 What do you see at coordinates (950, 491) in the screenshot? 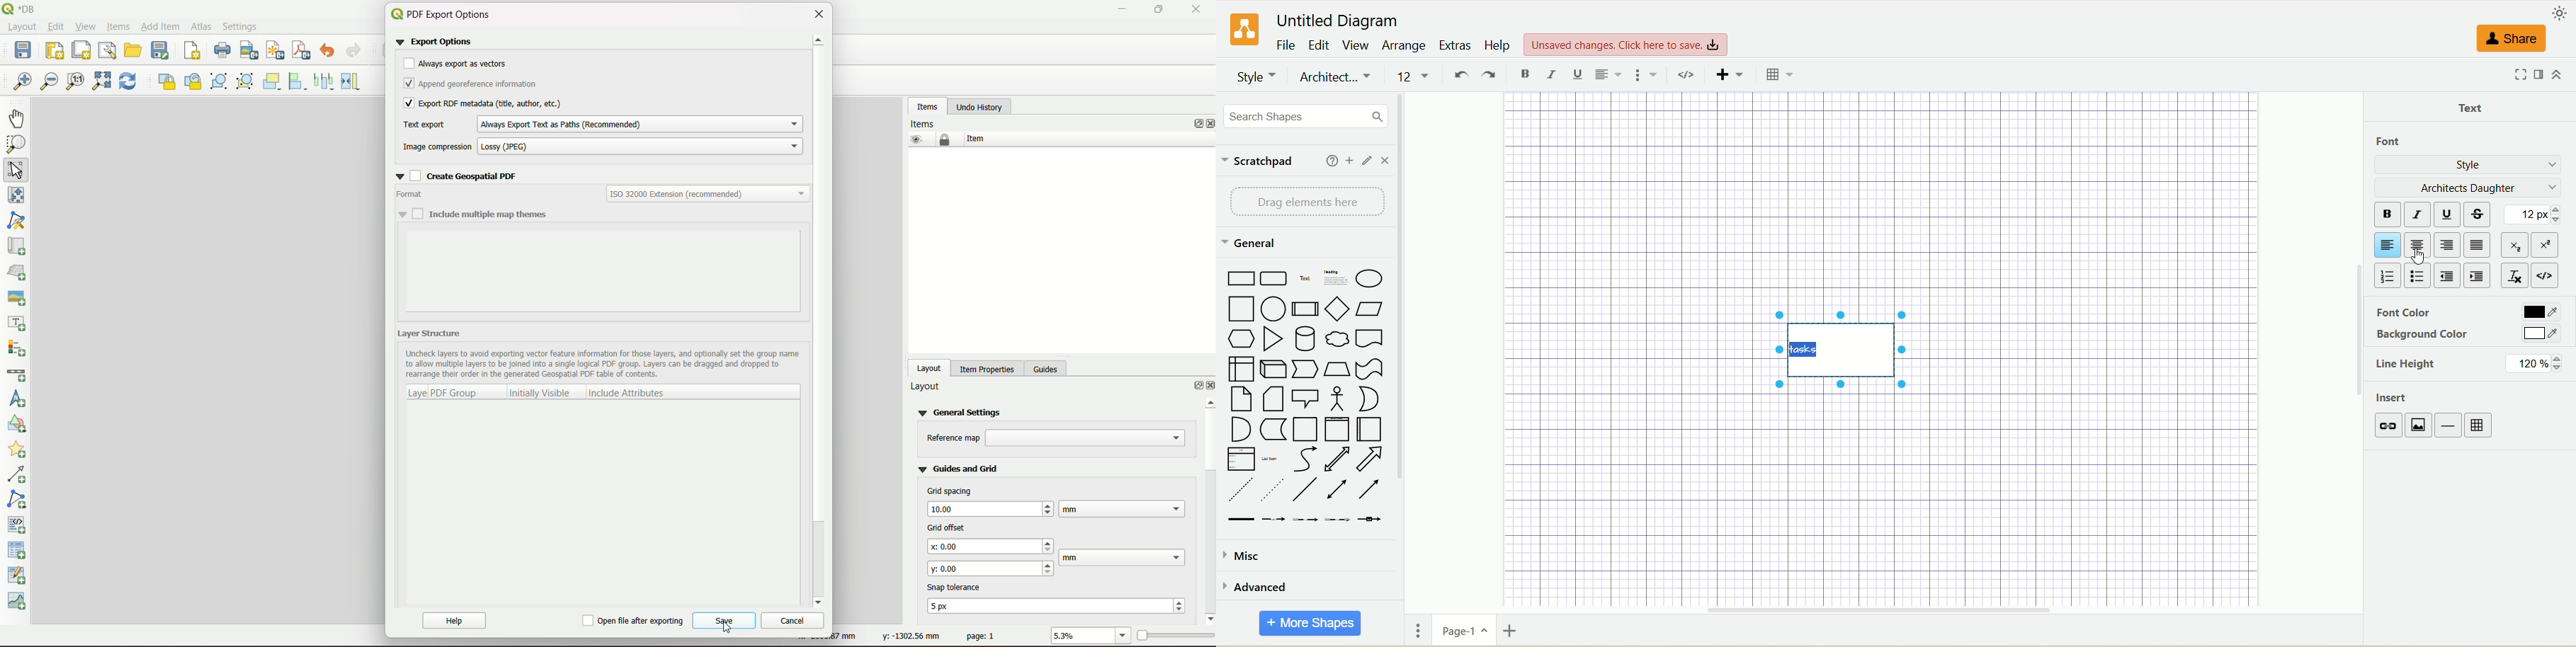
I see `grid spacing` at bounding box center [950, 491].